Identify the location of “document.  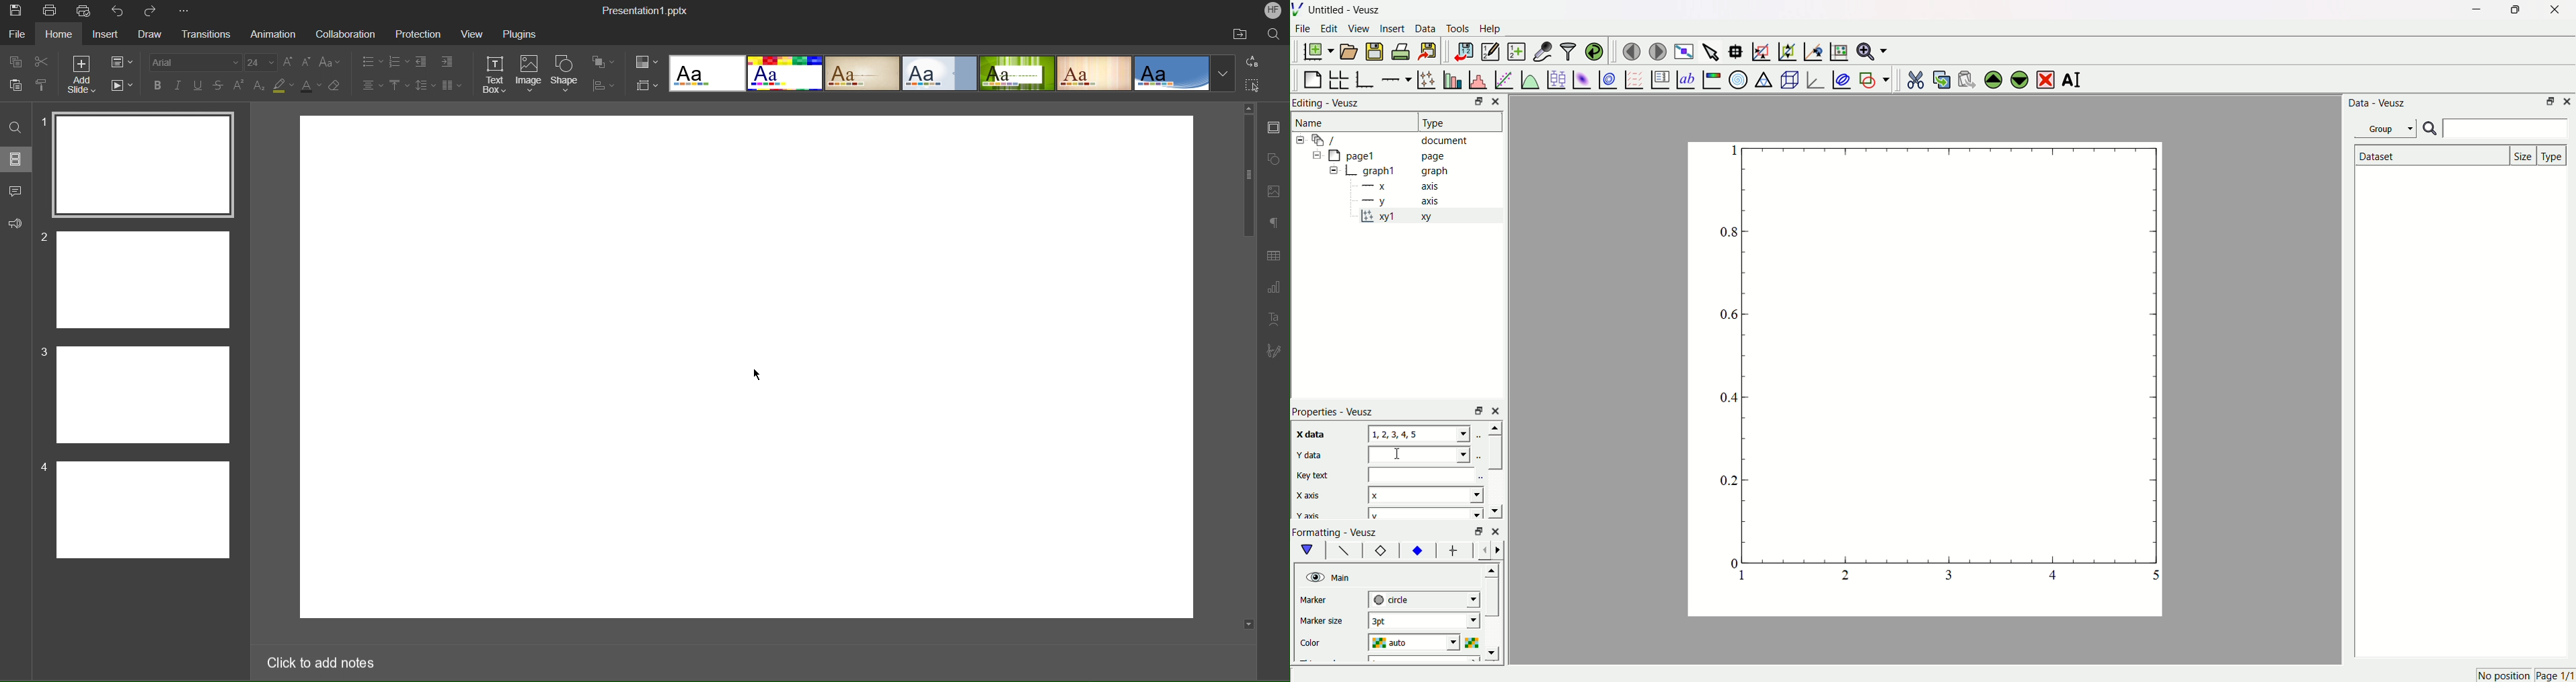
(1397, 139).